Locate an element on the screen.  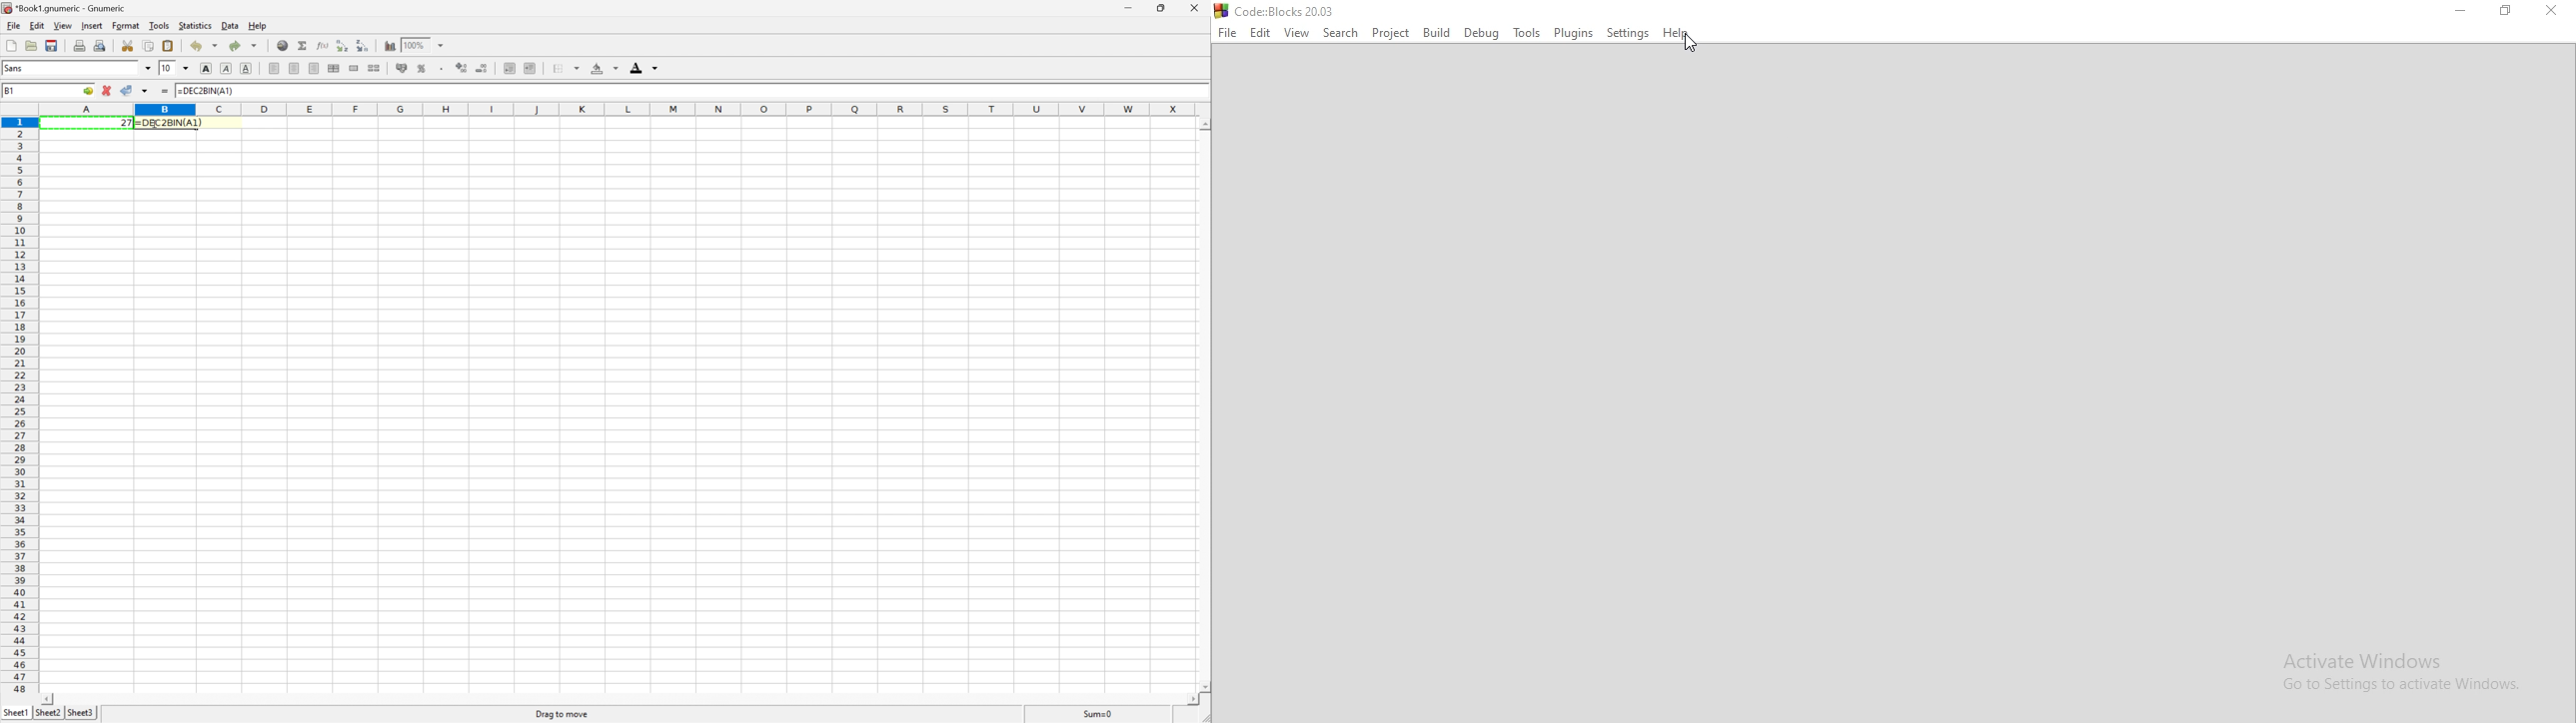
View is located at coordinates (63, 25).